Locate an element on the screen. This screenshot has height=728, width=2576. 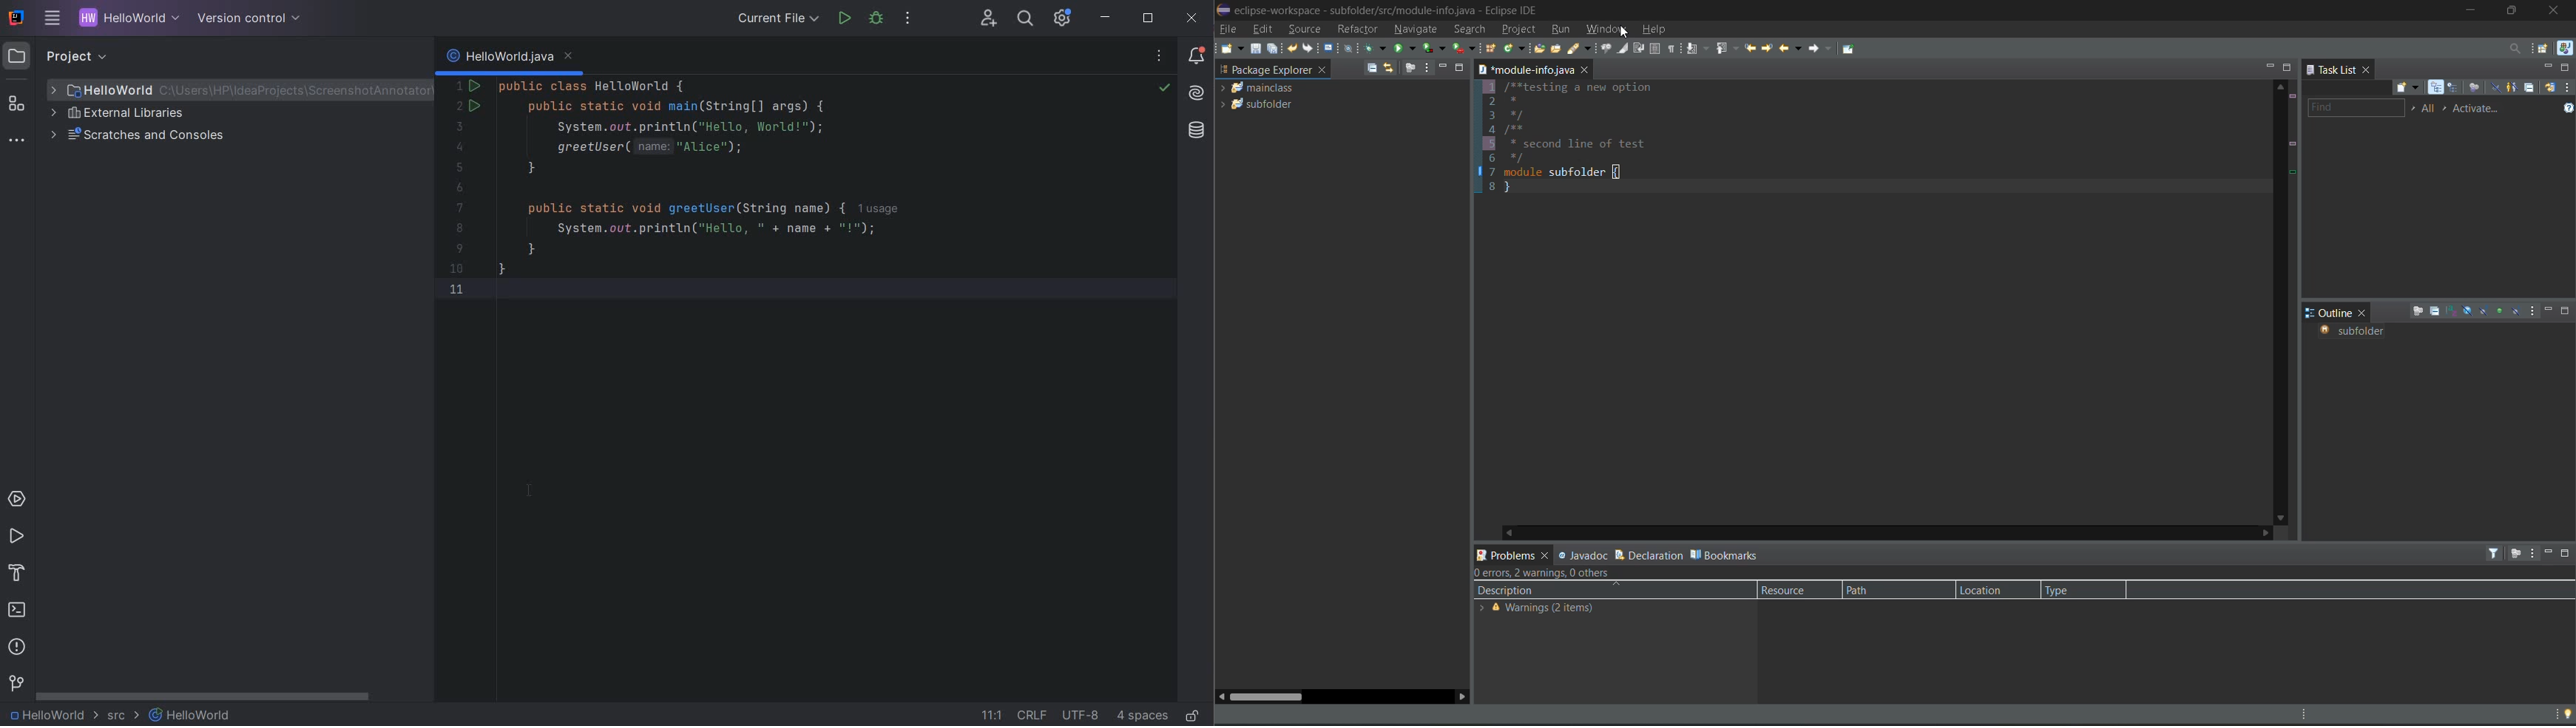
description is located at coordinates (1507, 591).